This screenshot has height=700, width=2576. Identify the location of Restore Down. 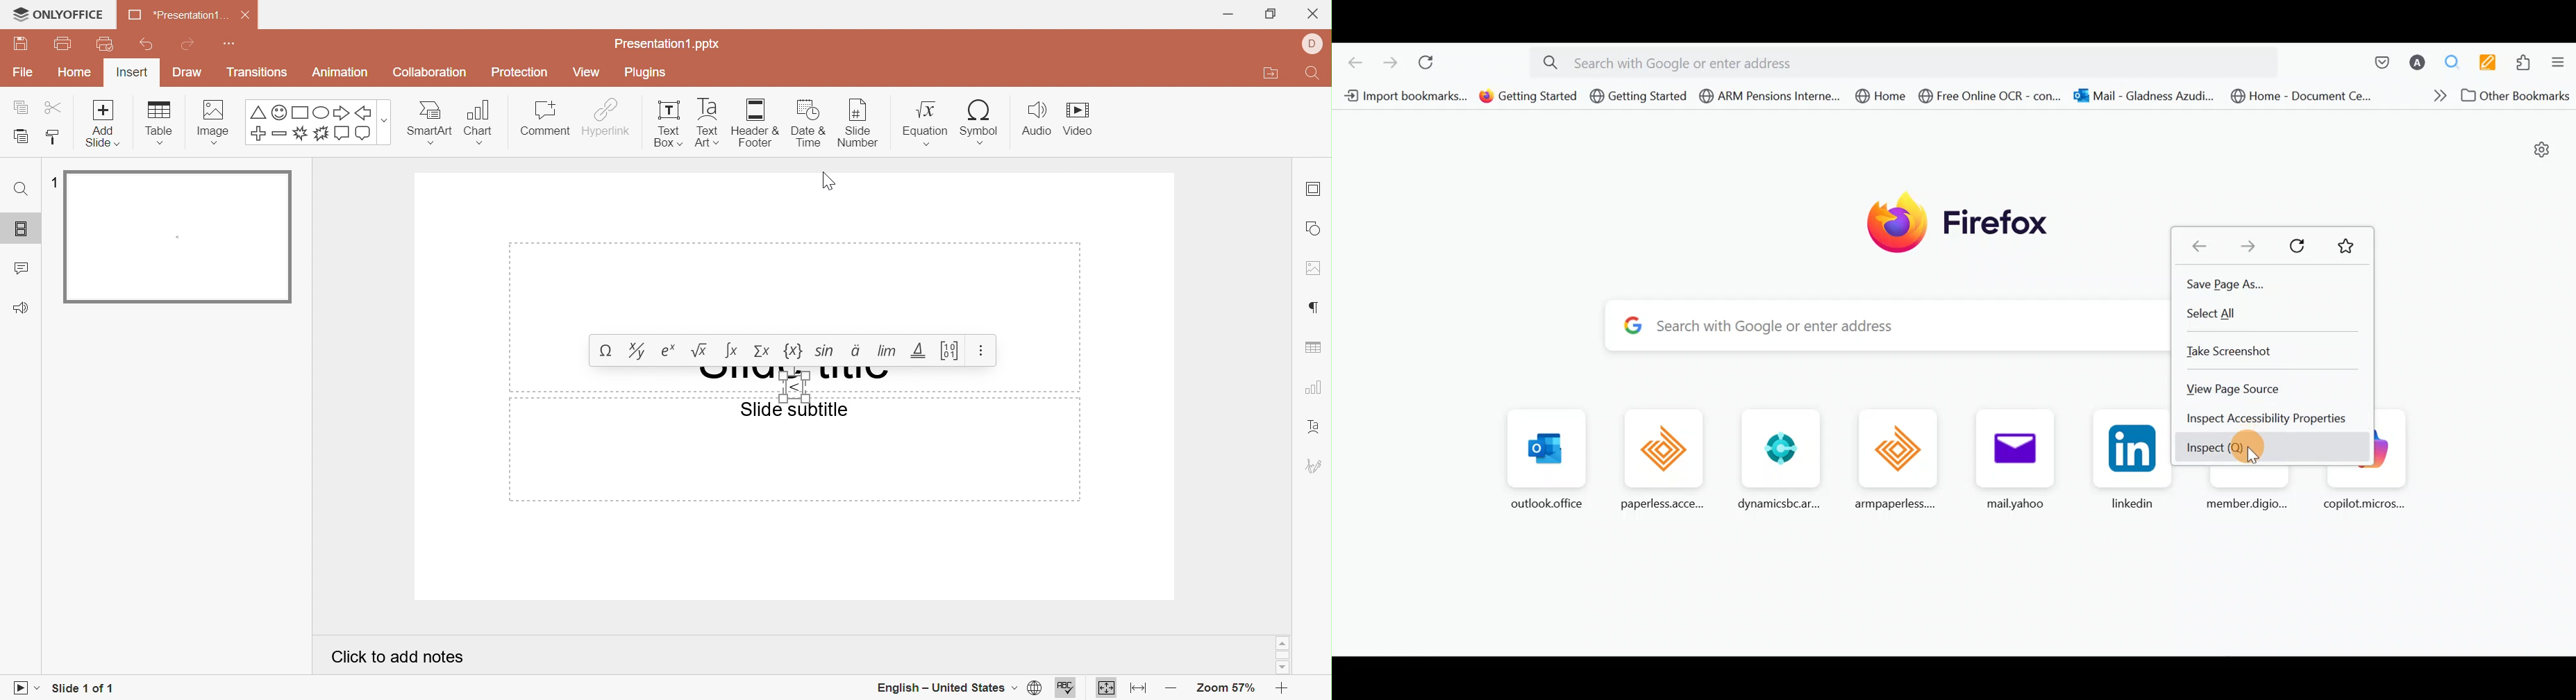
(1274, 13).